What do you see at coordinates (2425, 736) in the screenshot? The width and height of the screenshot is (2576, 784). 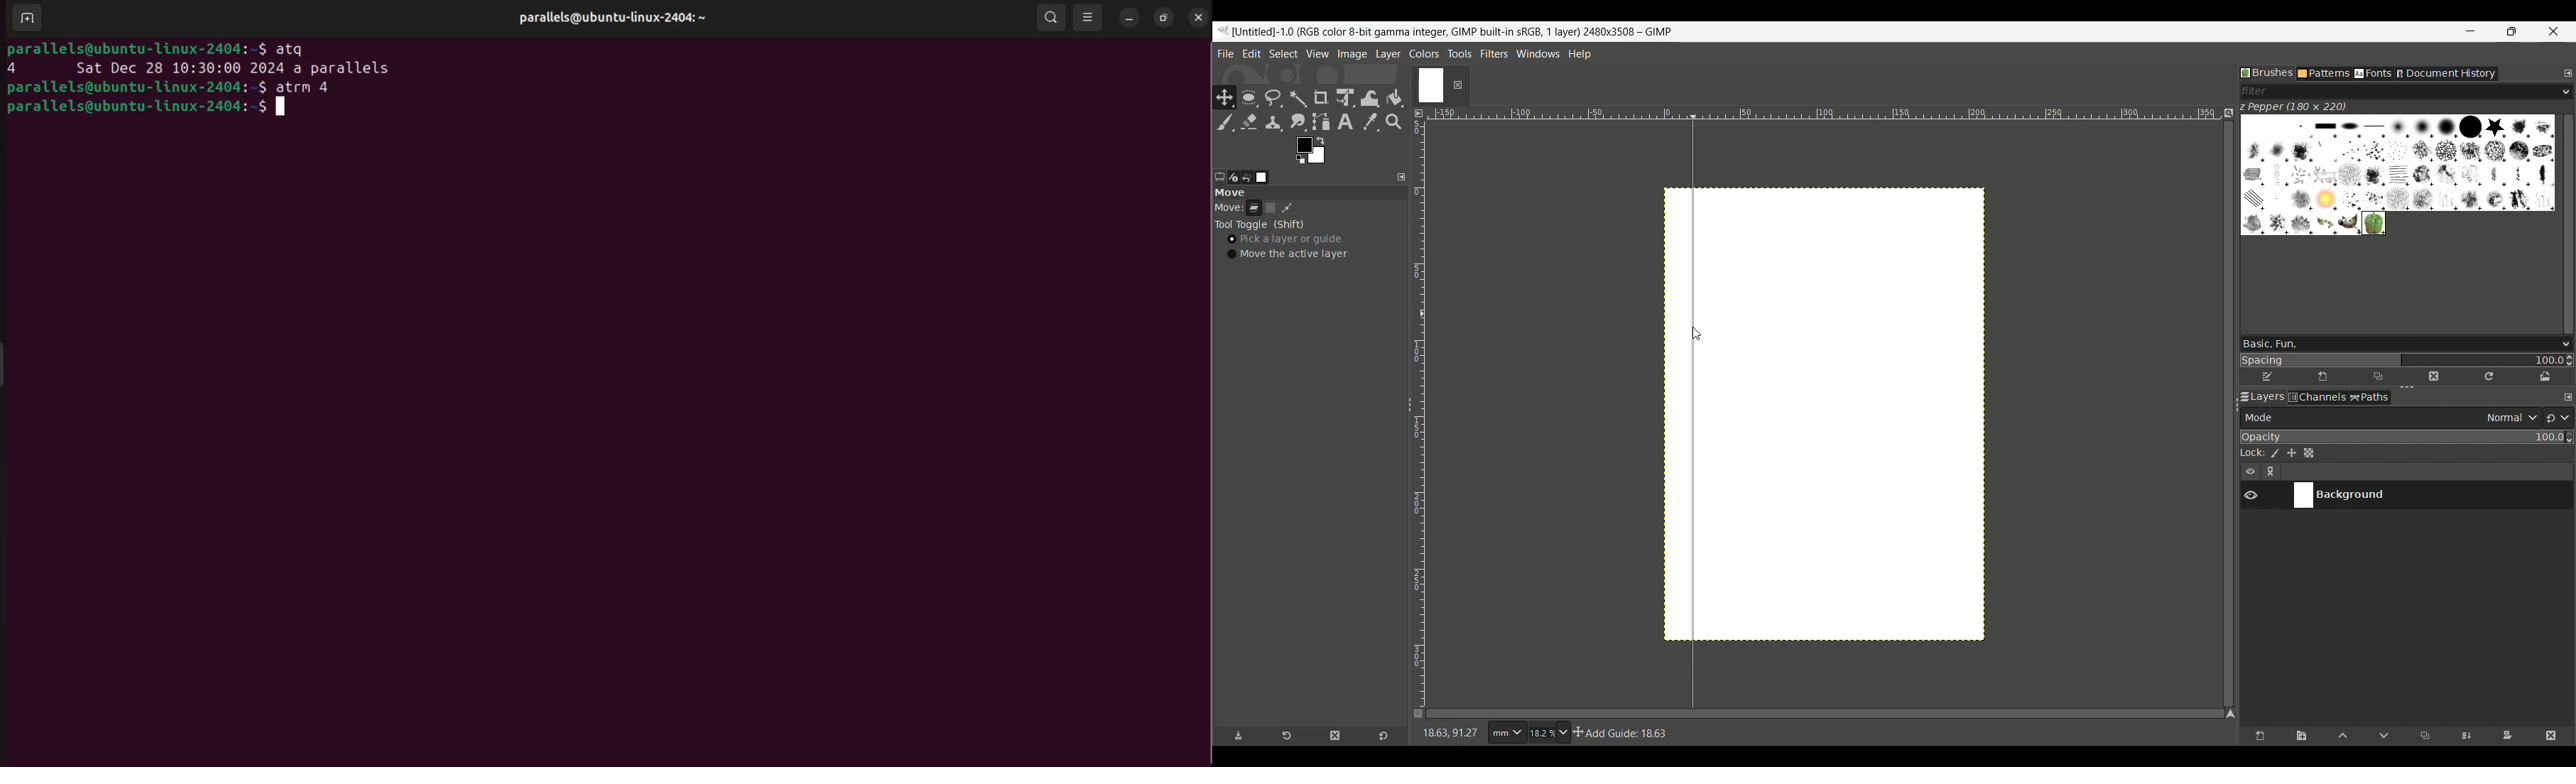 I see `Duplicate selected layer` at bounding box center [2425, 736].